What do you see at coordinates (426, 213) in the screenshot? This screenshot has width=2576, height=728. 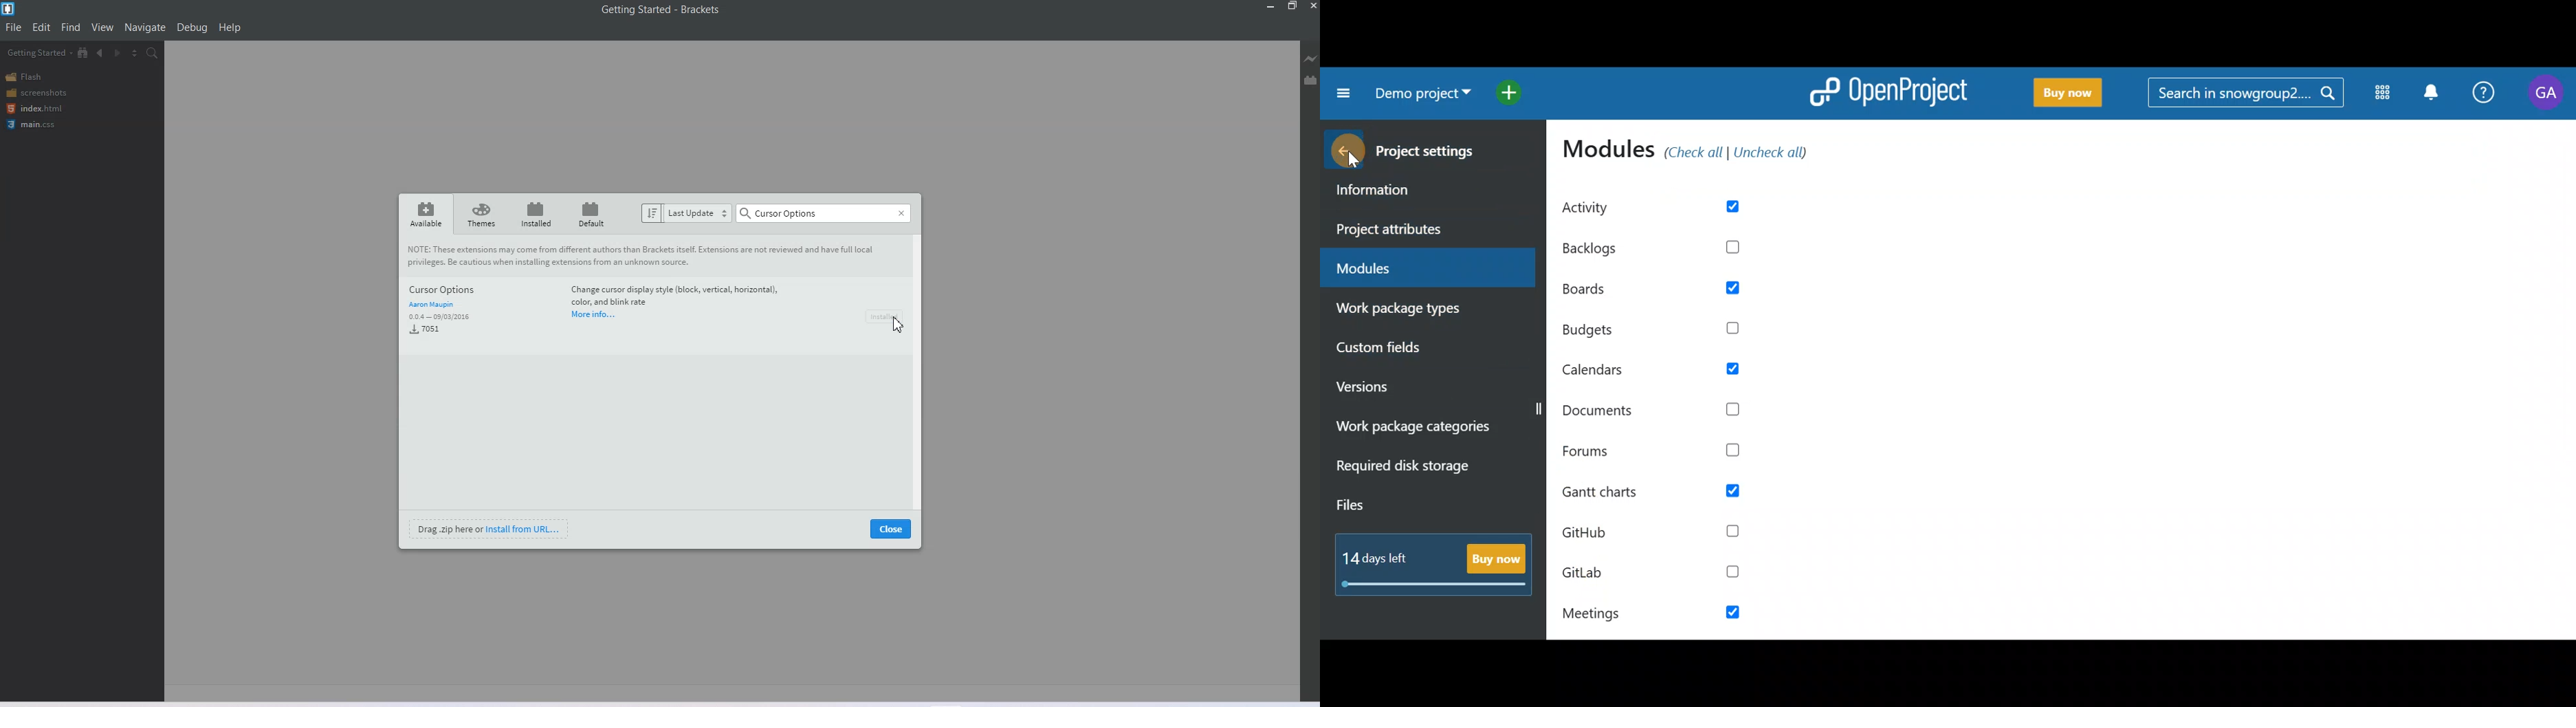 I see `available` at bounding box center [426, 213].